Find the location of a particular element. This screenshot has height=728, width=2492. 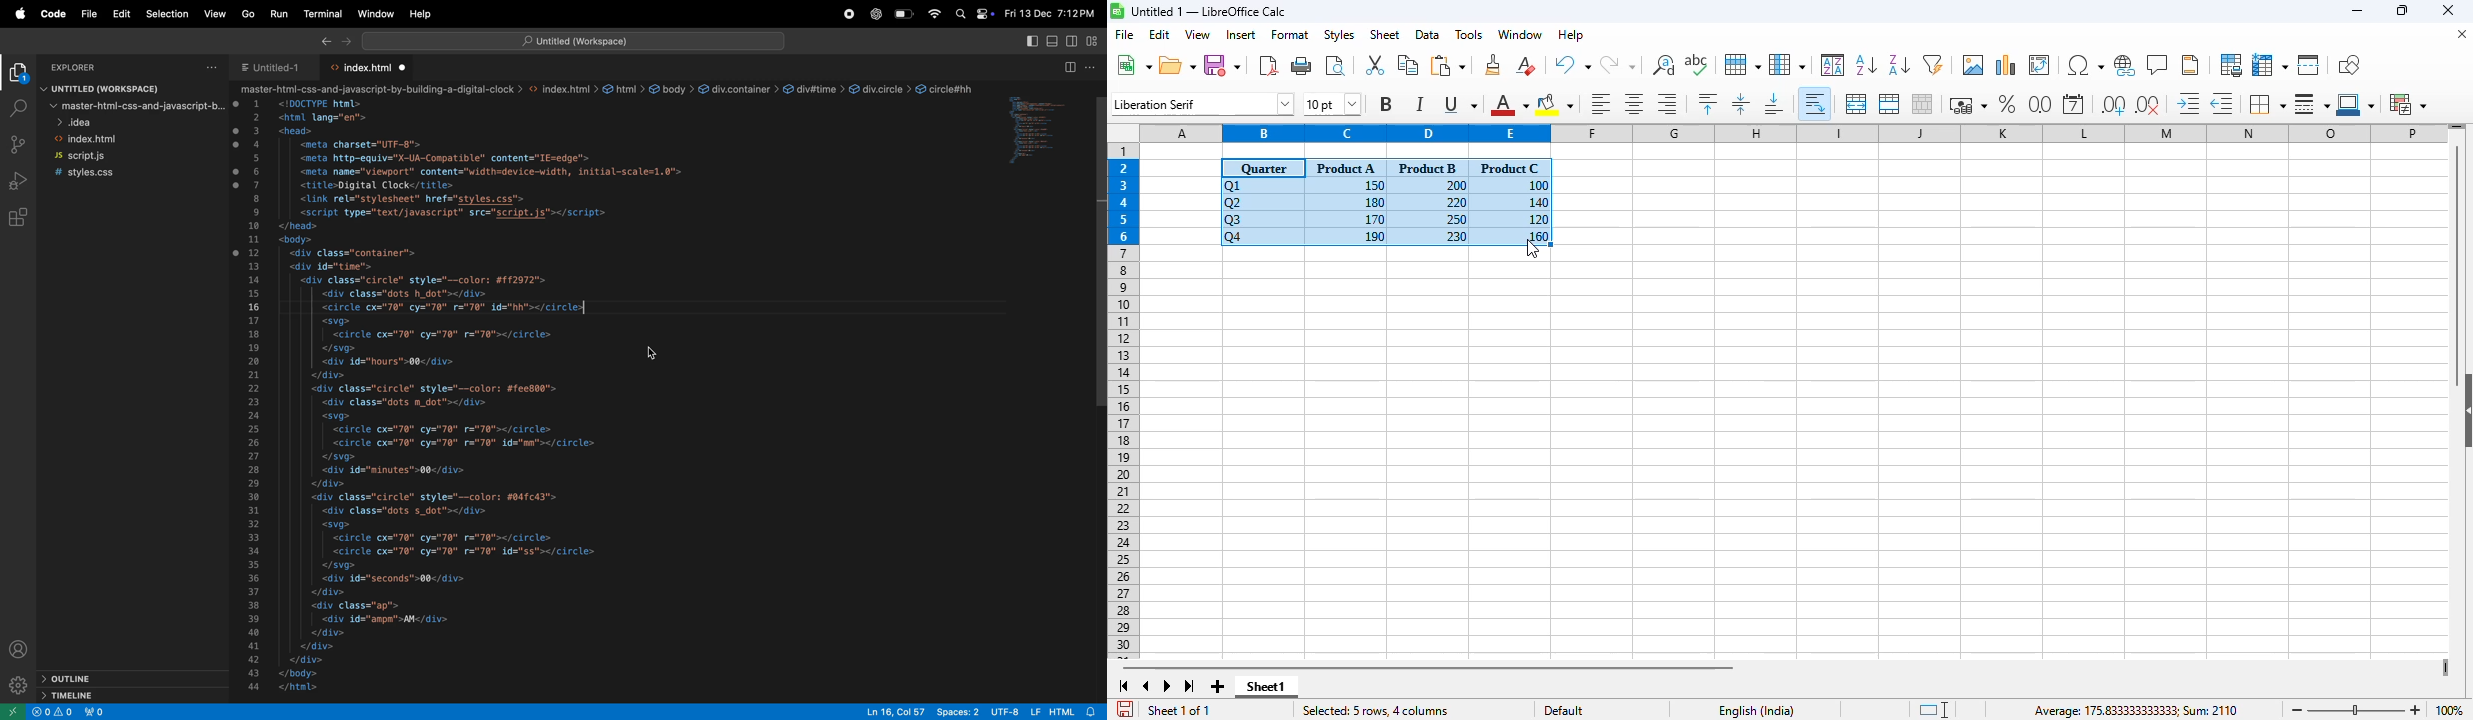

toggle primary side bar is located at coordinates (1031, 42).